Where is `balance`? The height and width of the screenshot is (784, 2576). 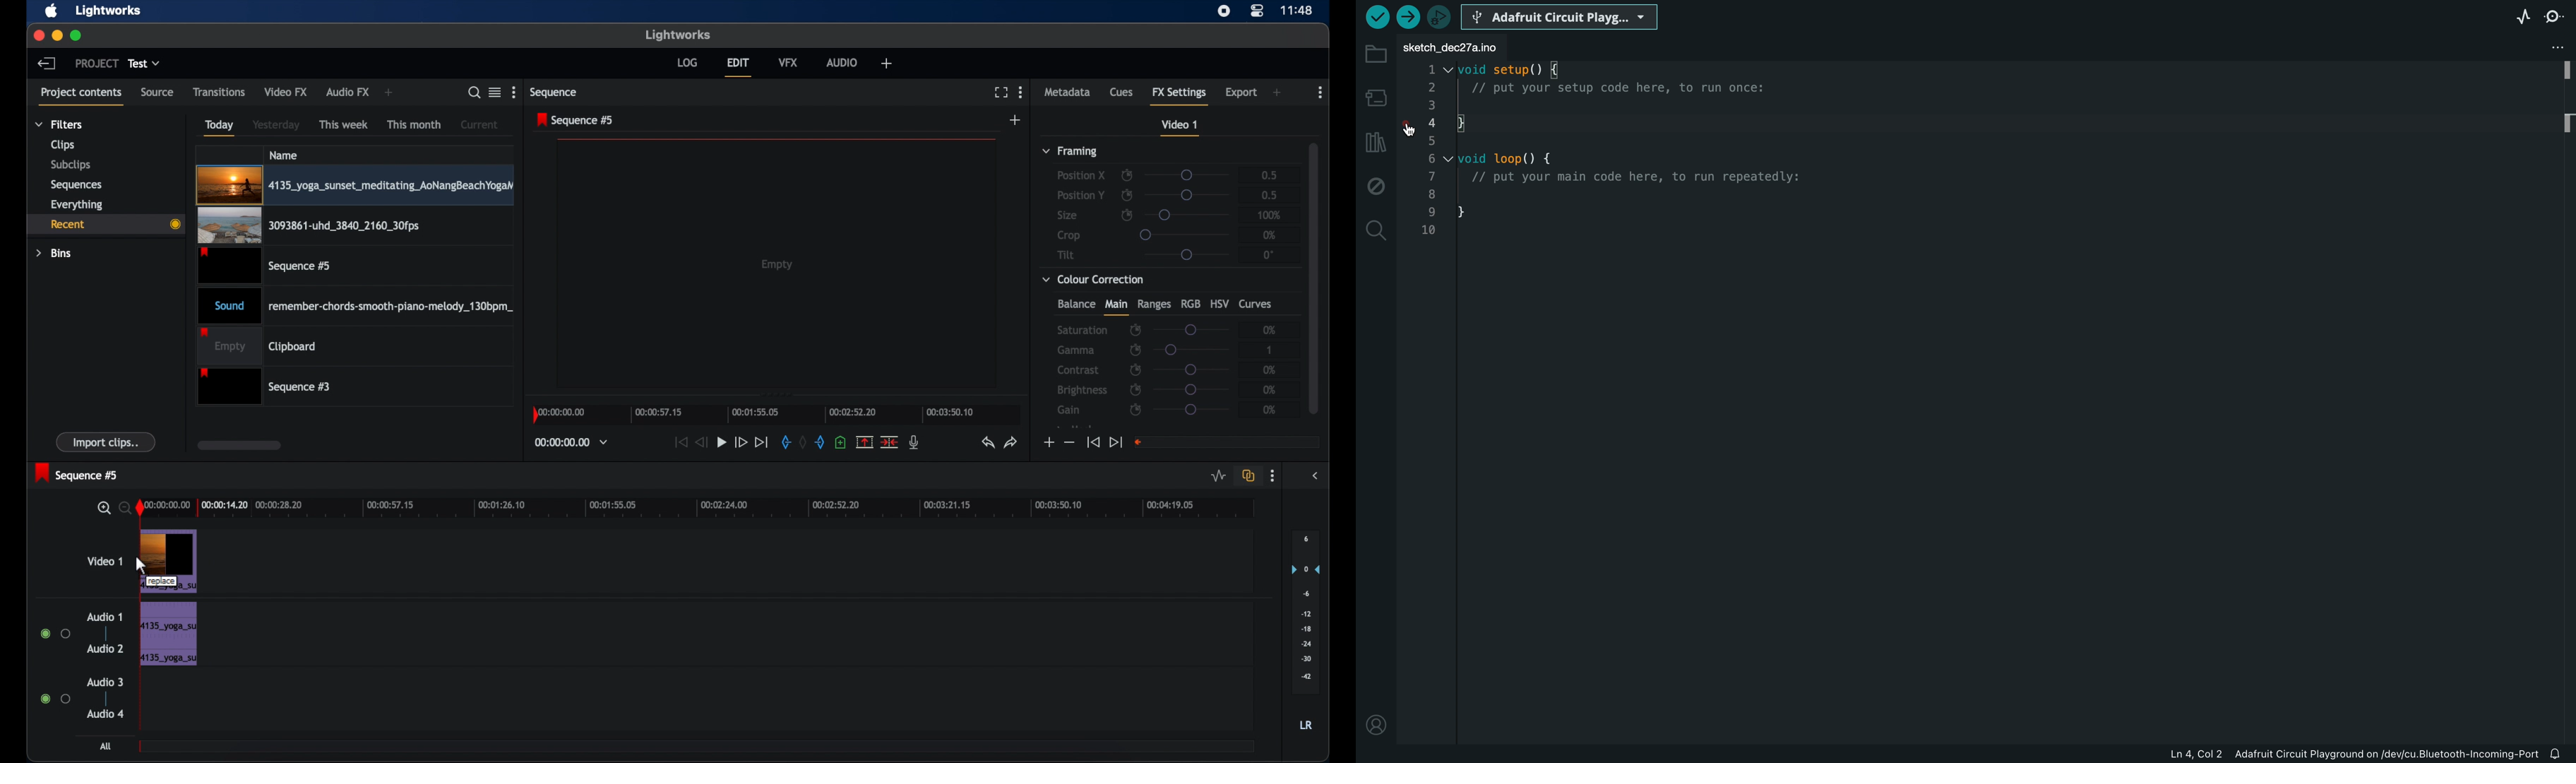 balance is located at coordinates (1075, 304).